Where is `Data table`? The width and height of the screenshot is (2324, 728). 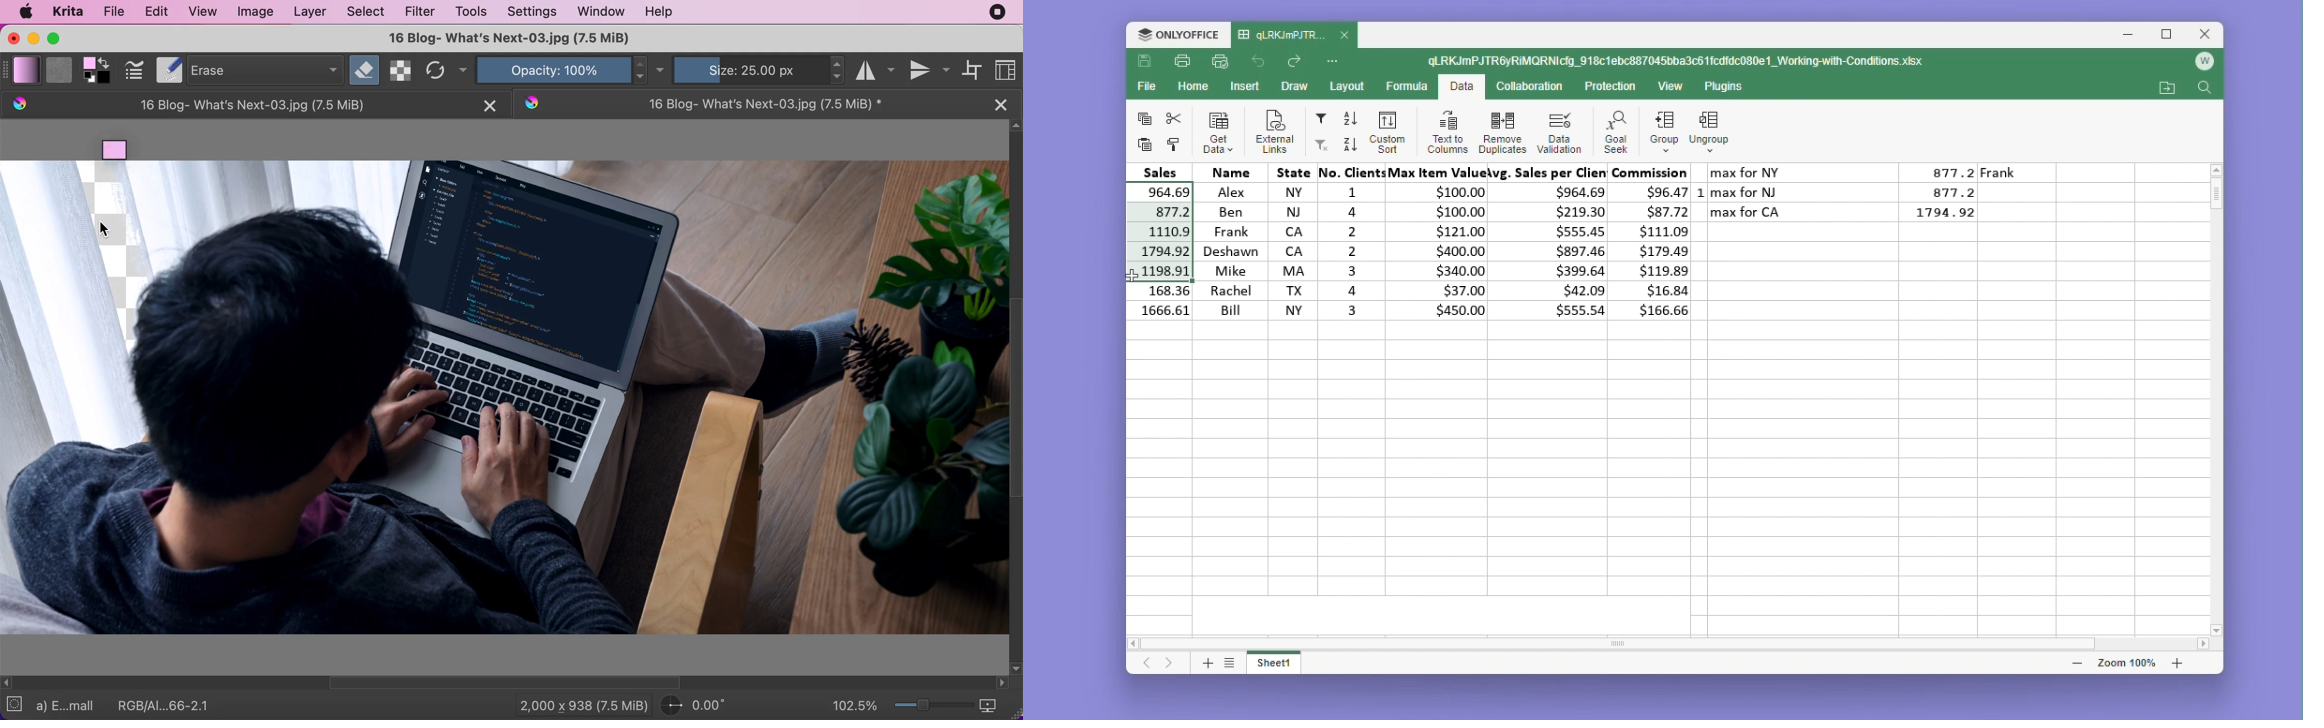 Data table is located at coordinates (1862, 198).